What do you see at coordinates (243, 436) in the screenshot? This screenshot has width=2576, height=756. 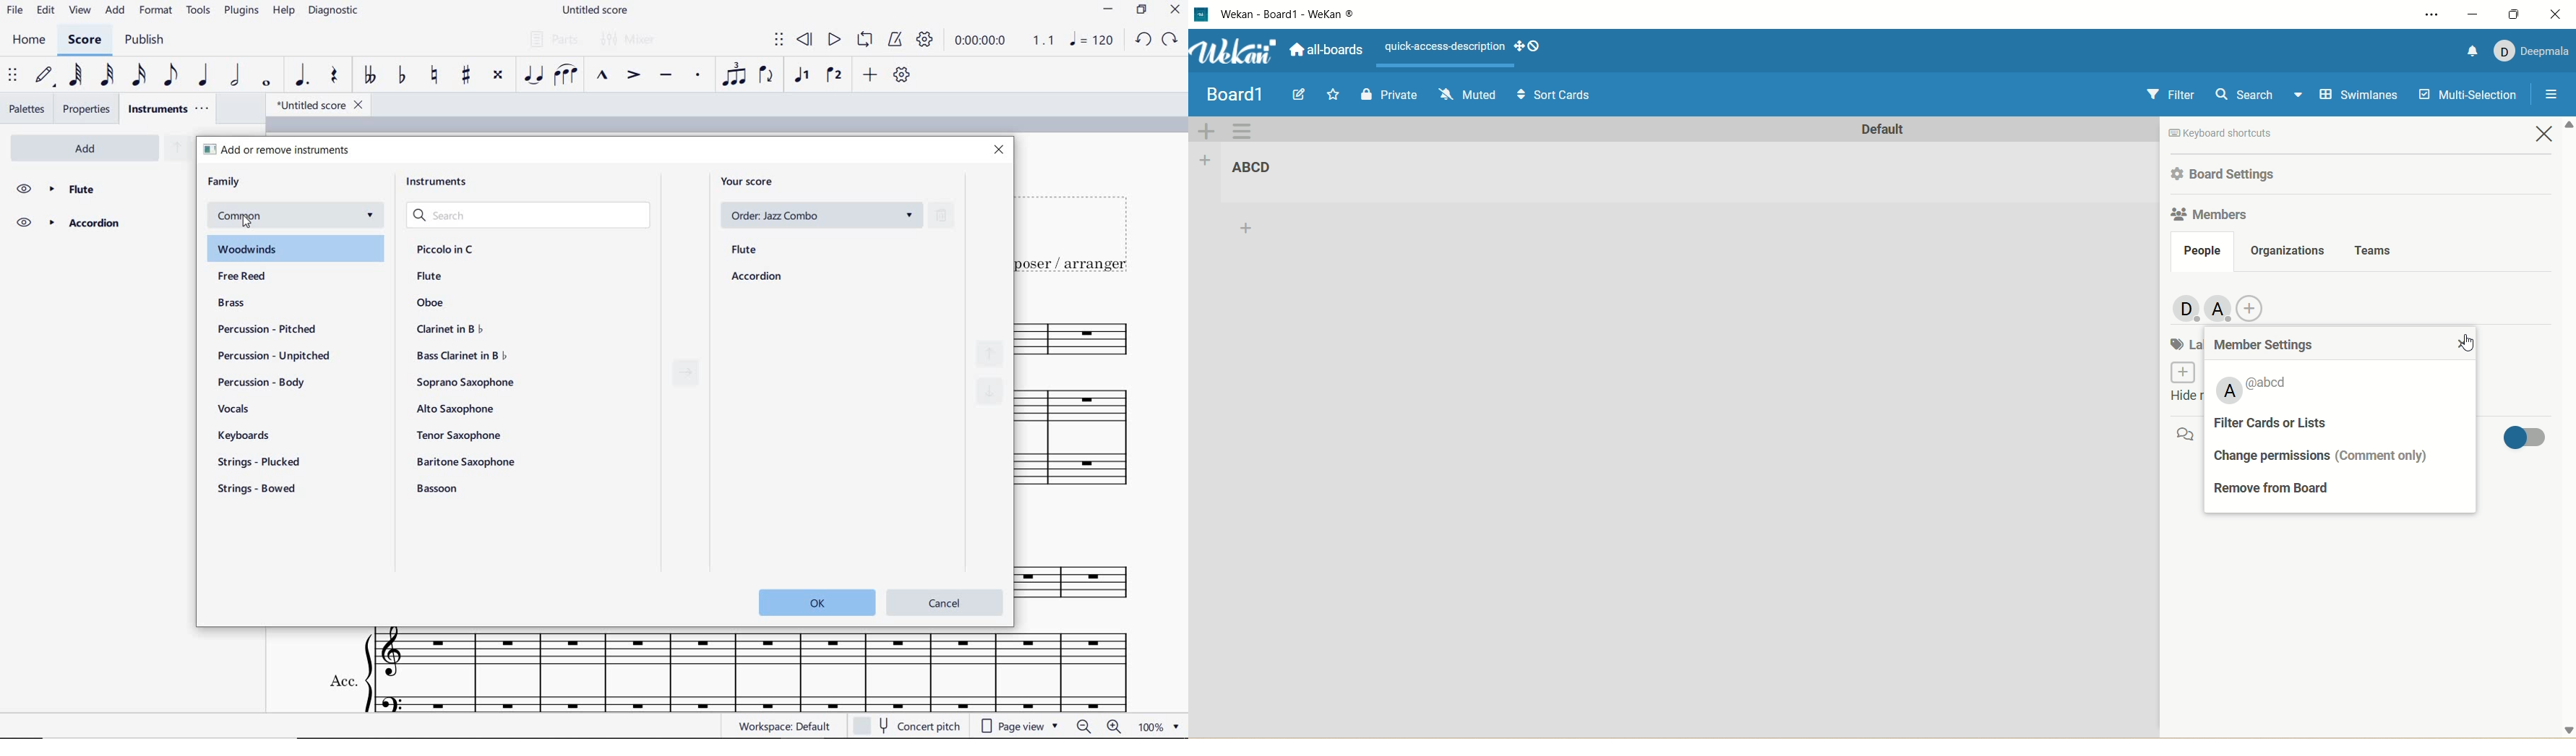 I see `keyboards` at bounding box center [243, 436].